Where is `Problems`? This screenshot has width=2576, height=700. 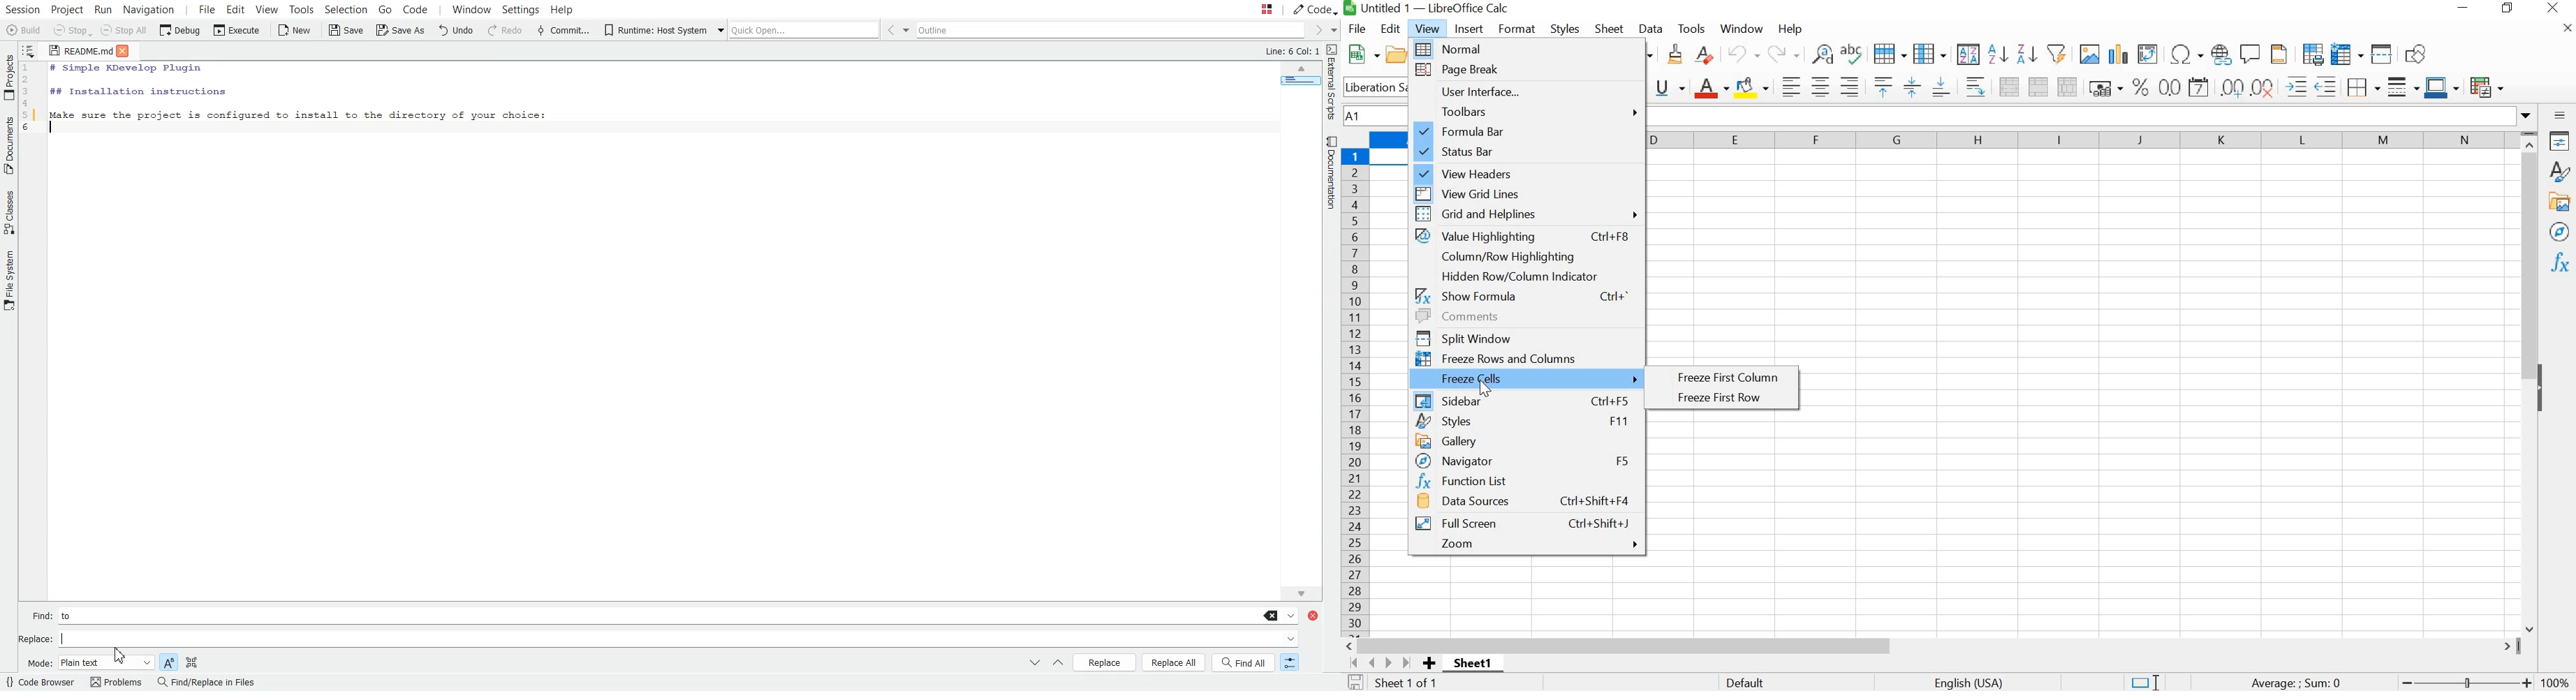
Problems is located at coordinates (115, 683).